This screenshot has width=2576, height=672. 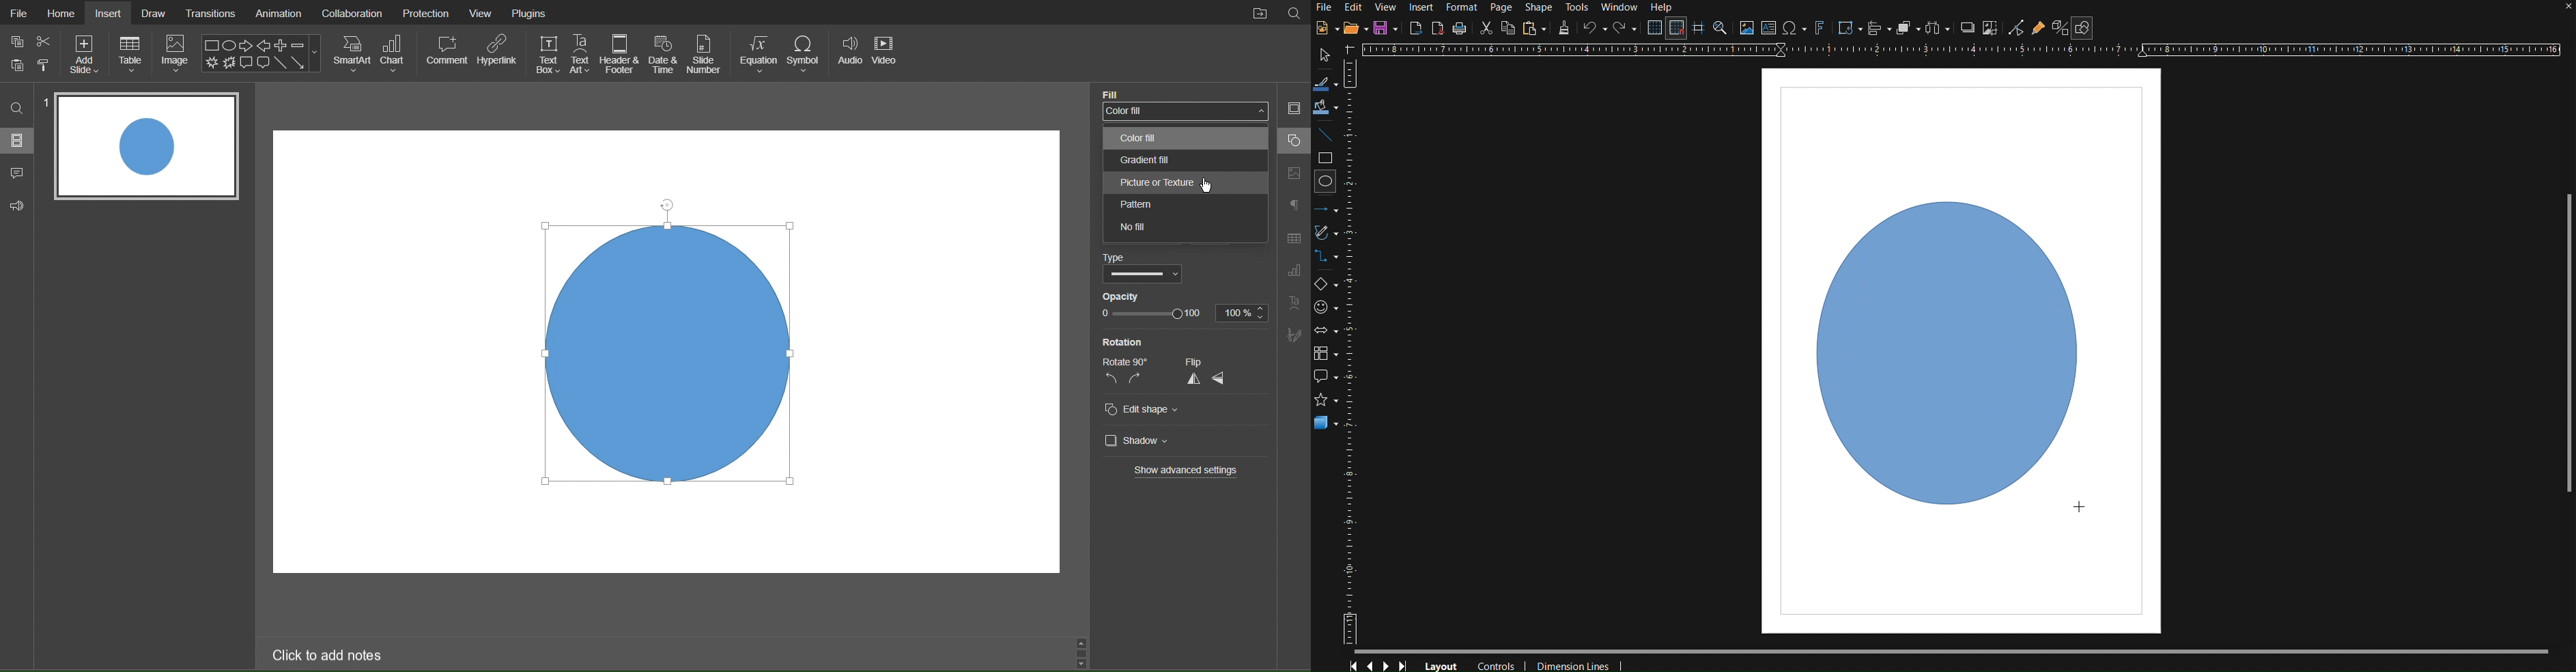 I want to click on Add Slide, so click(x=83, y=54).